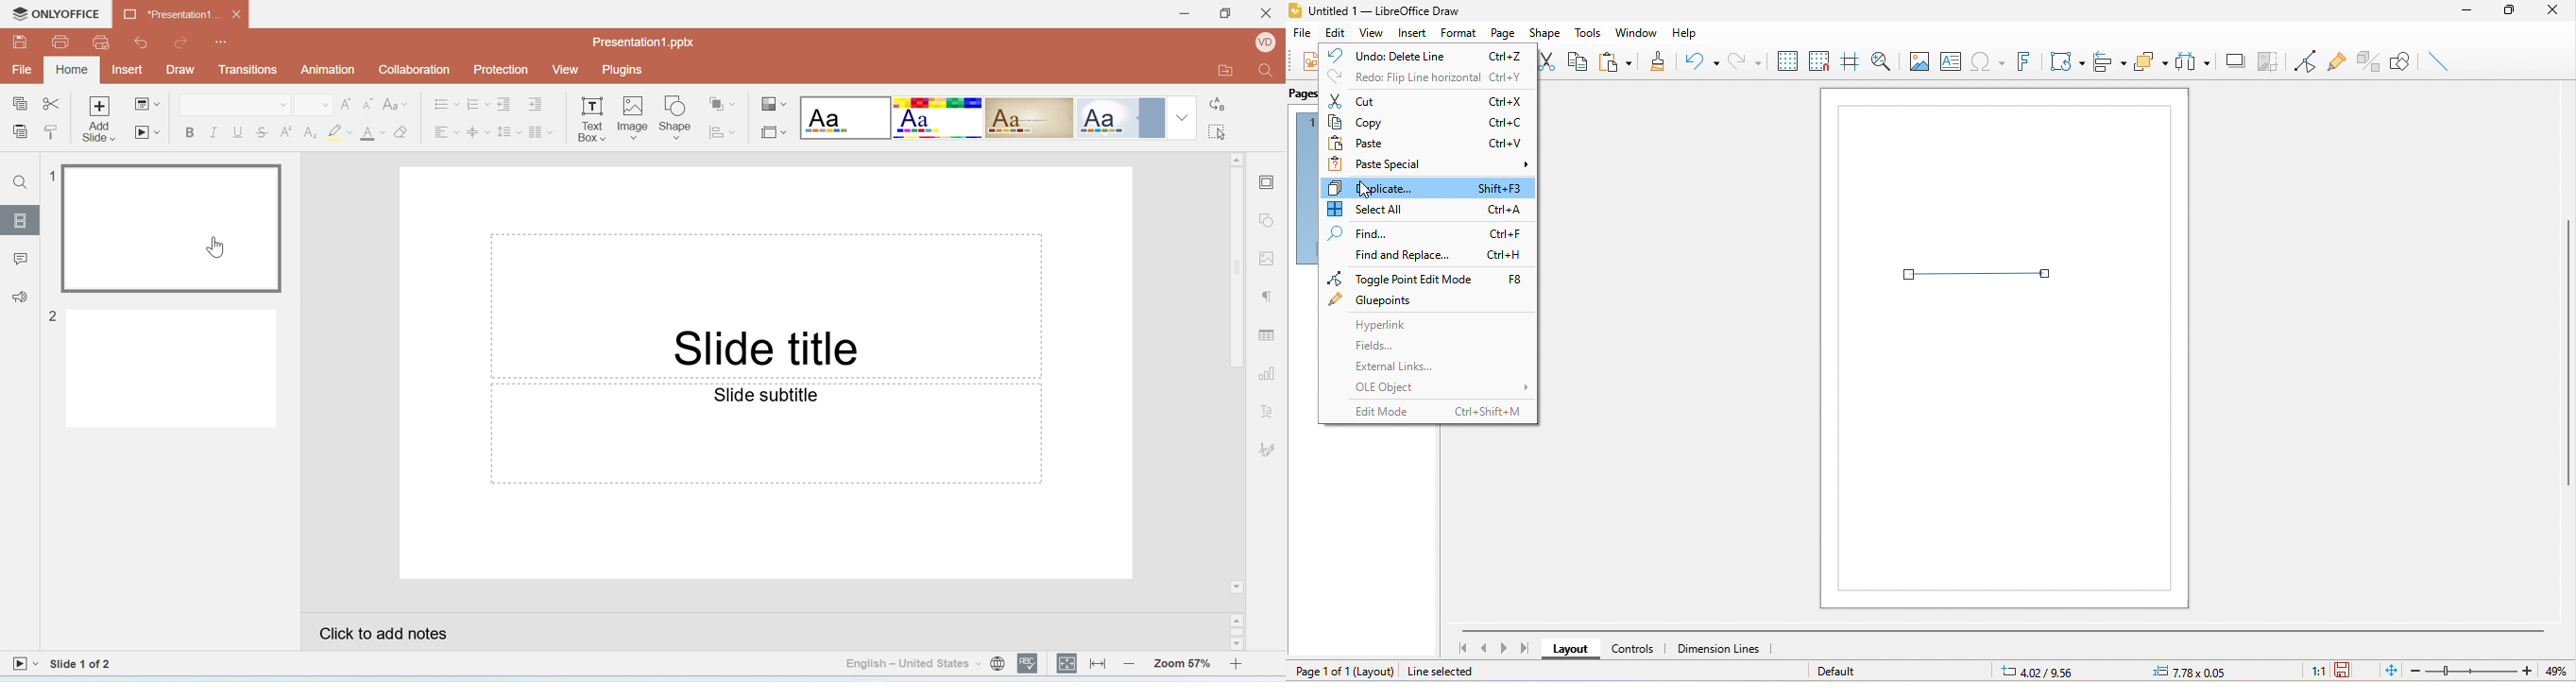  What do you see at coordinates (397, 104) in the screenshot?
I see `Change case` at bounding box center [397, 104].